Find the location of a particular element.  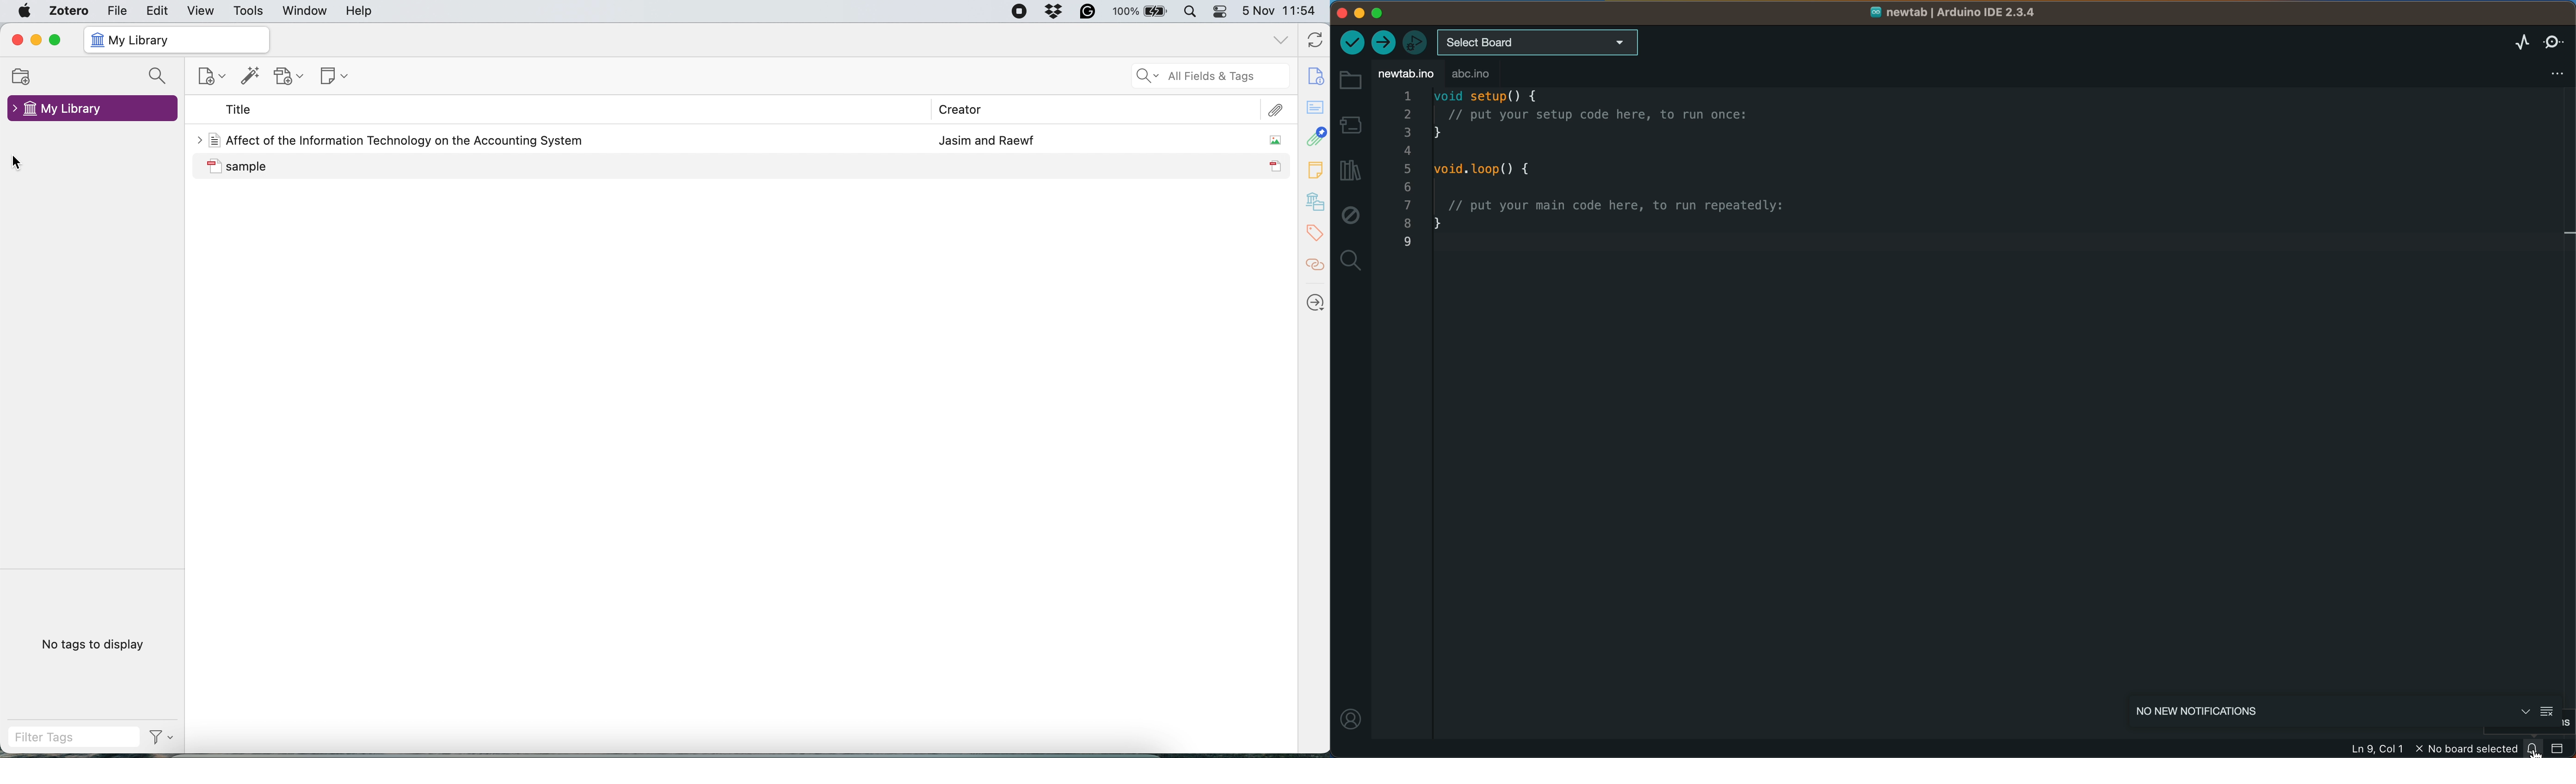

related is located at coordinates (1312, 263).